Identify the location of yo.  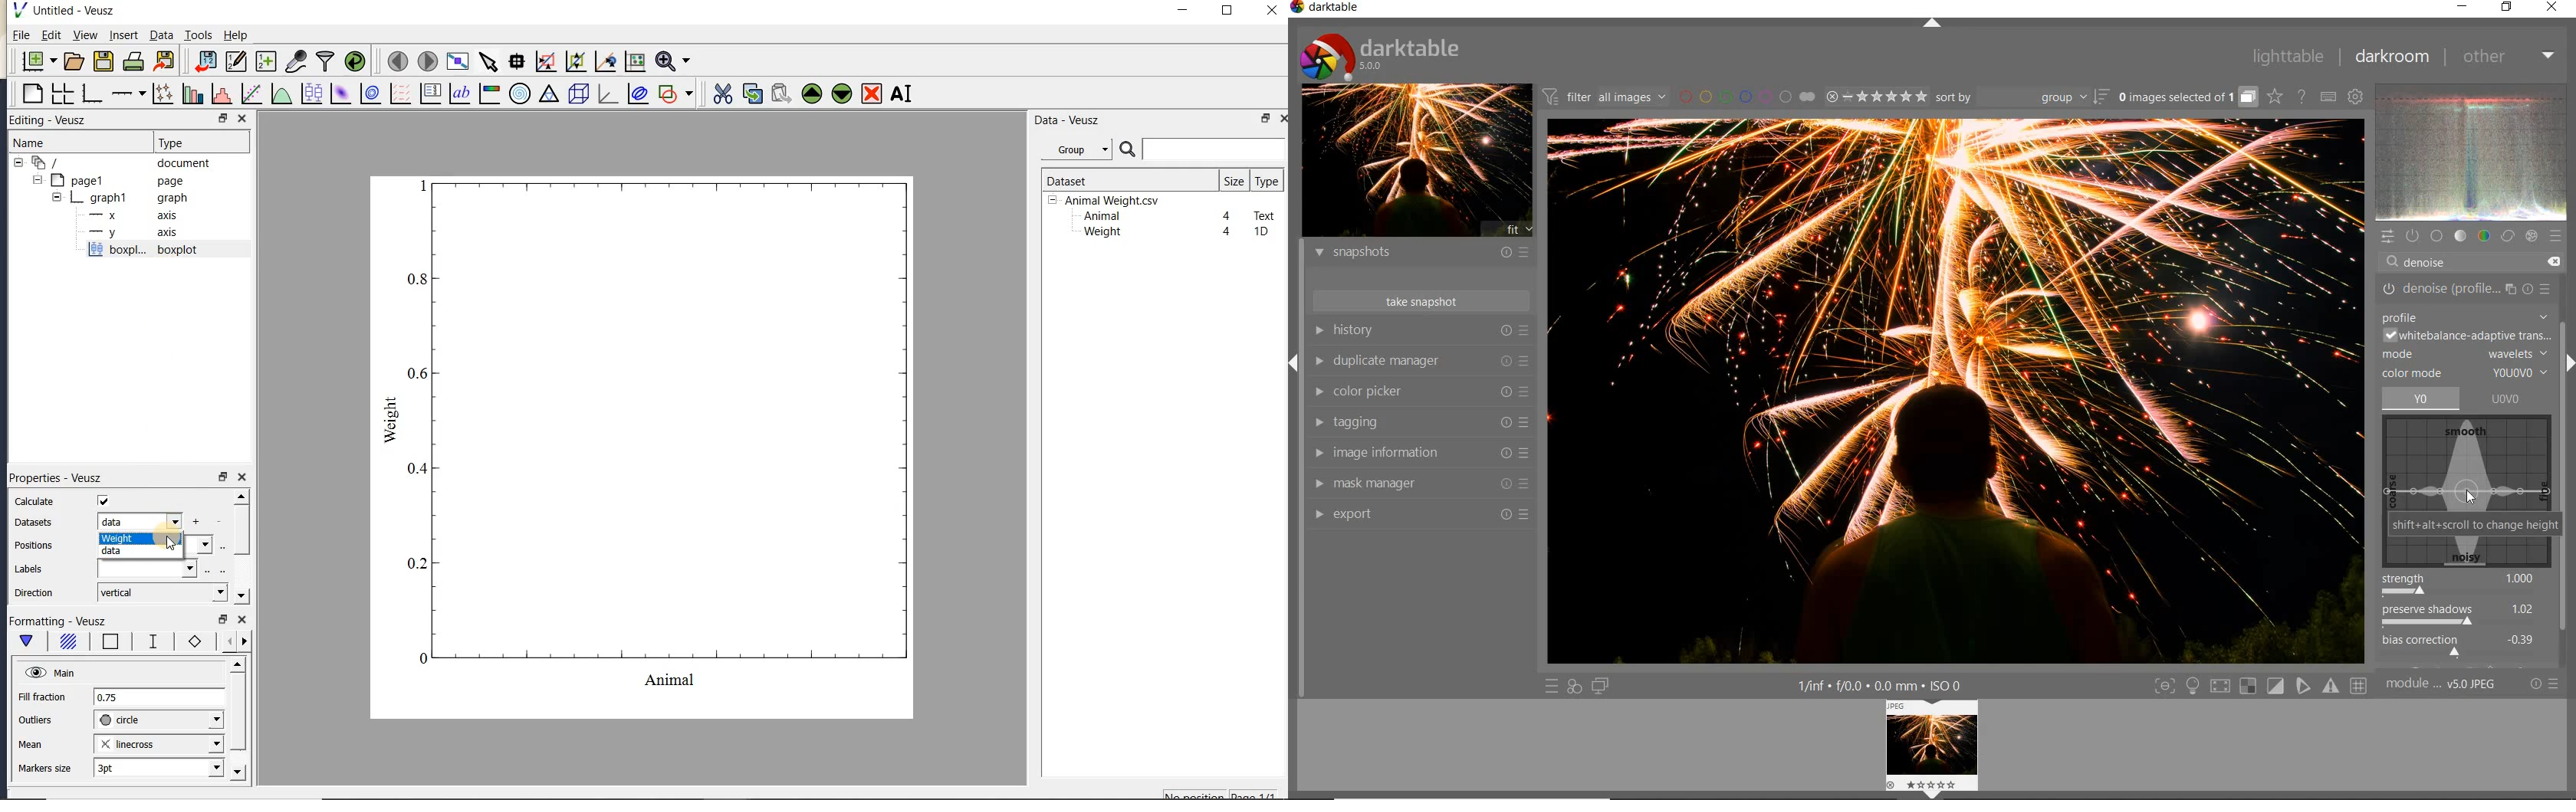
(2422, 398).